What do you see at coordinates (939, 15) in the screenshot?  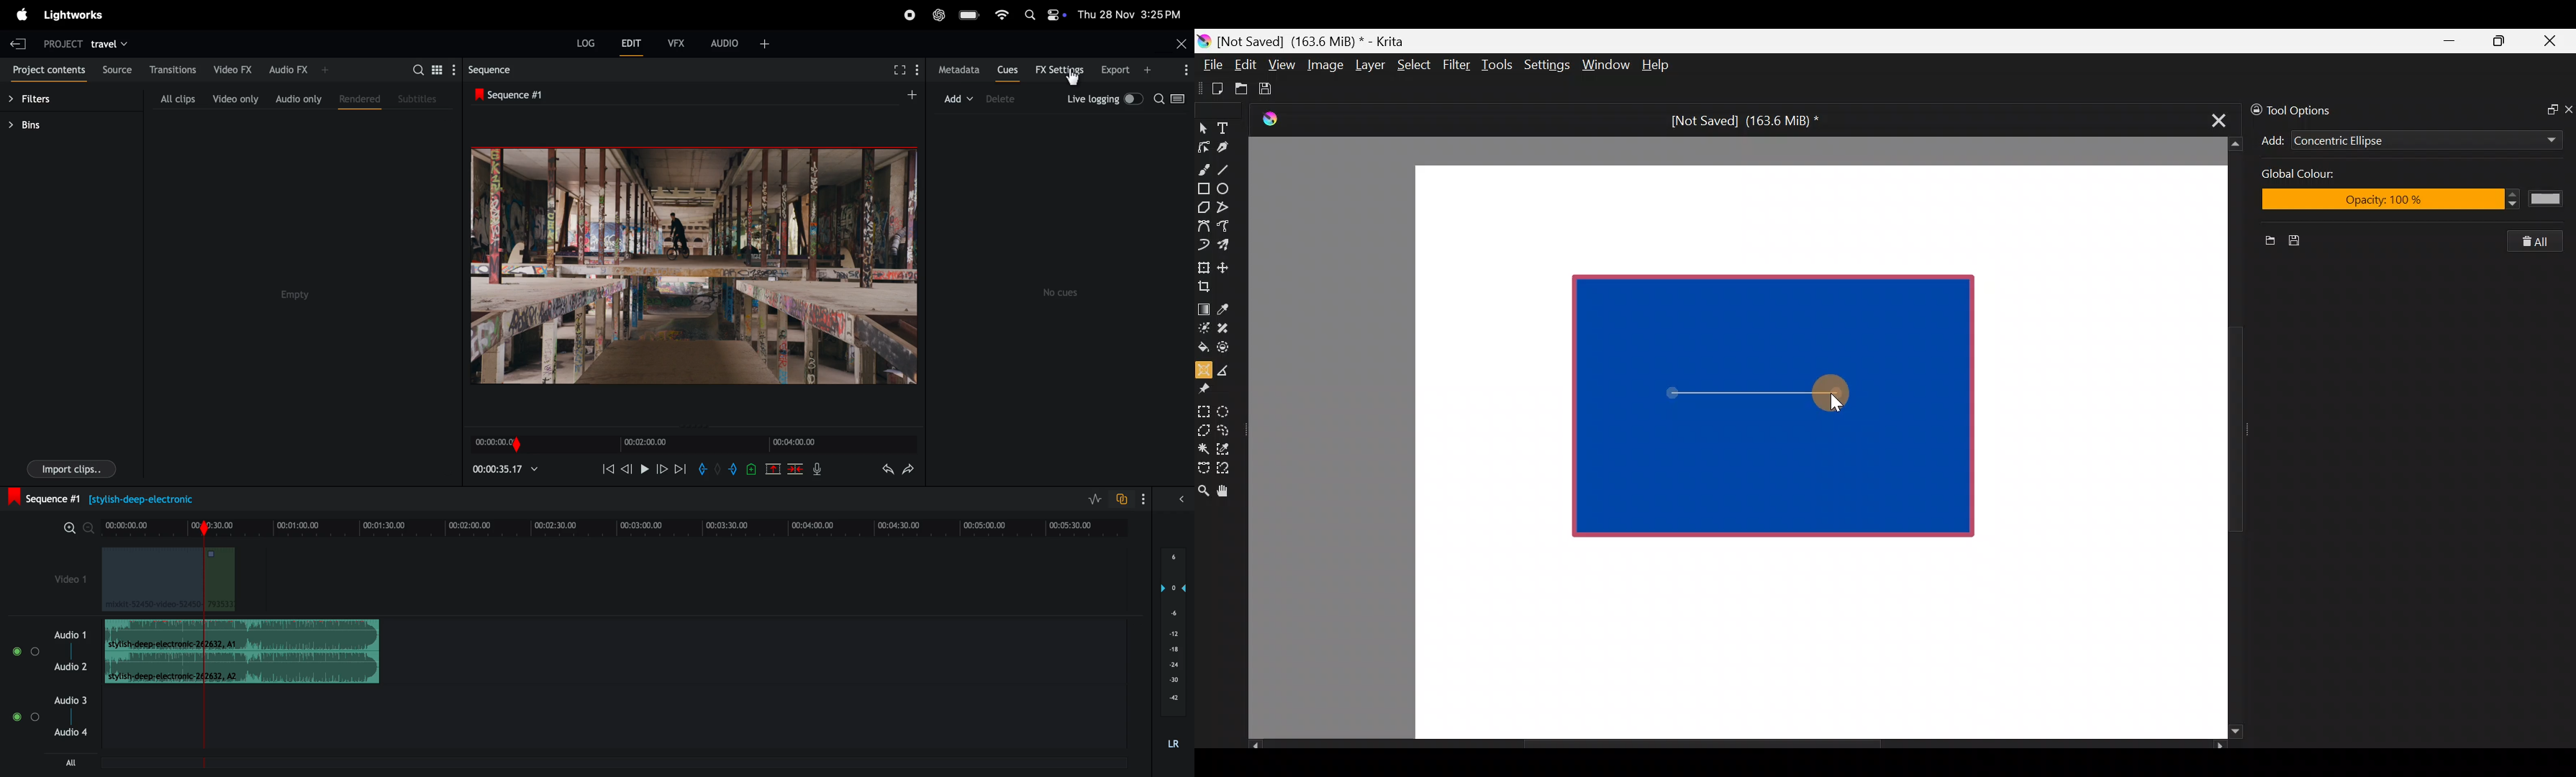 I see `chatgpt` at bounding box center [939, 15].